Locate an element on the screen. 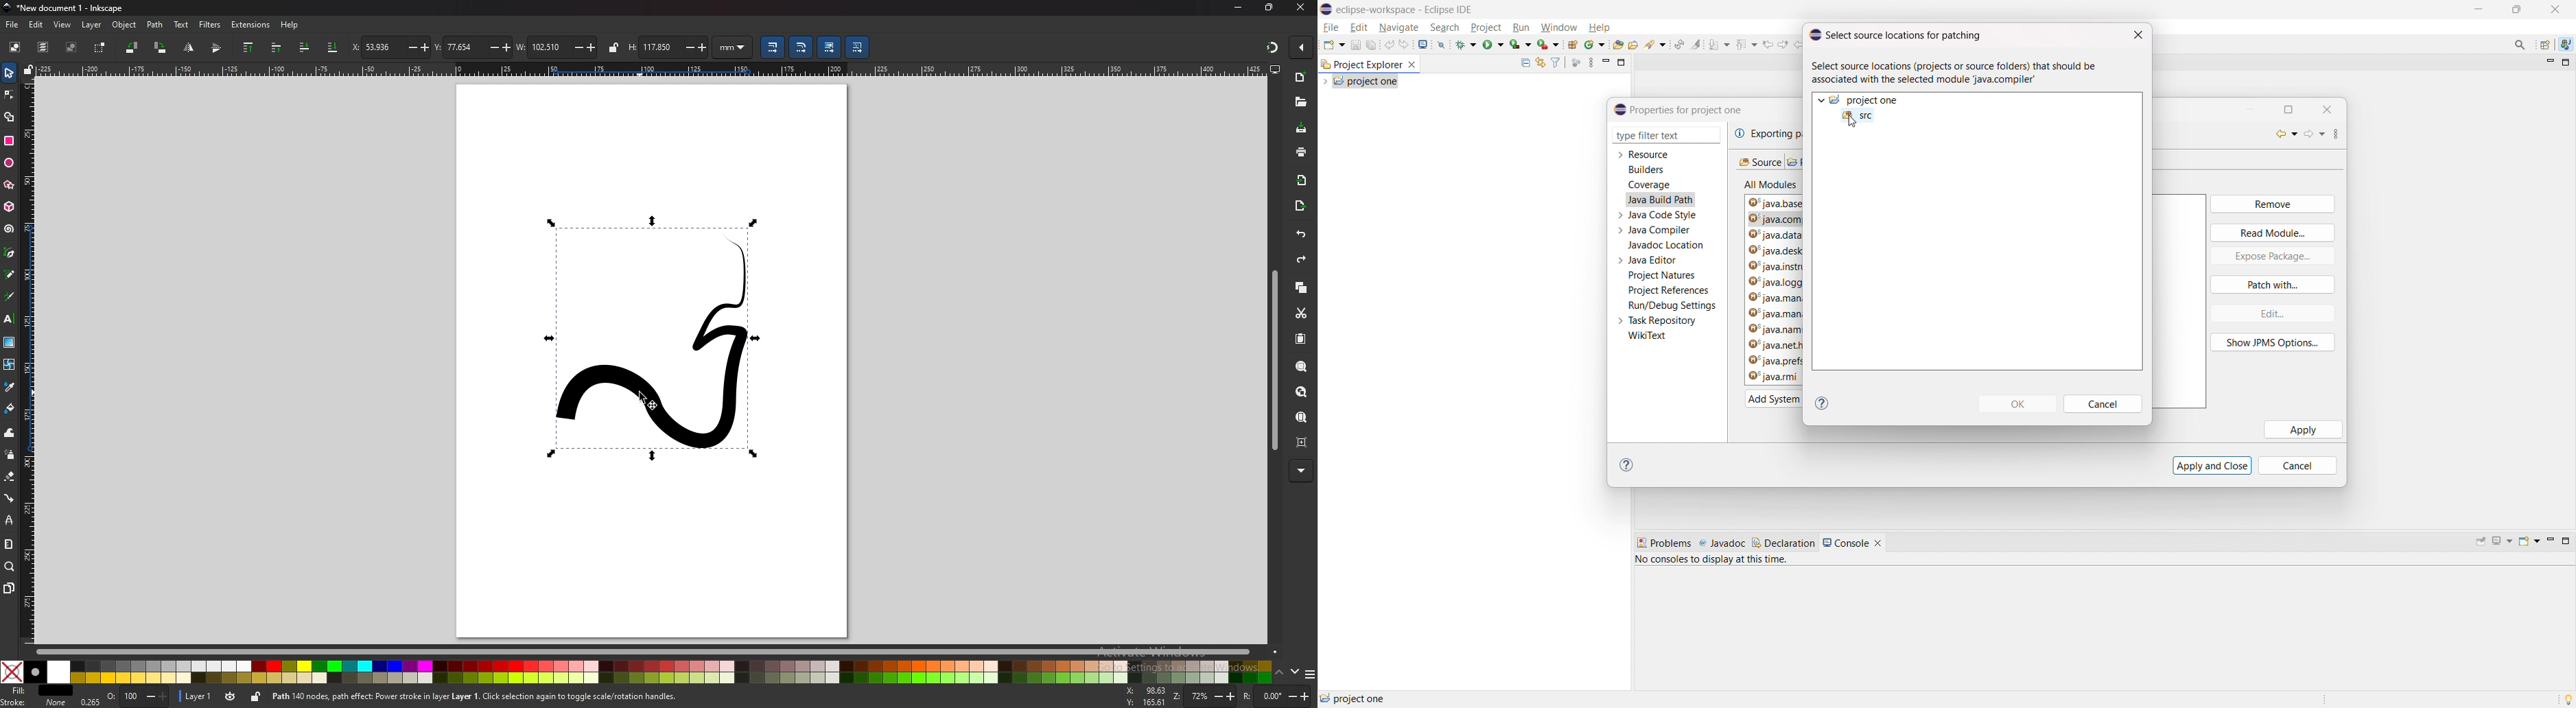  zoom selection is located at coordinates (1300, 365).